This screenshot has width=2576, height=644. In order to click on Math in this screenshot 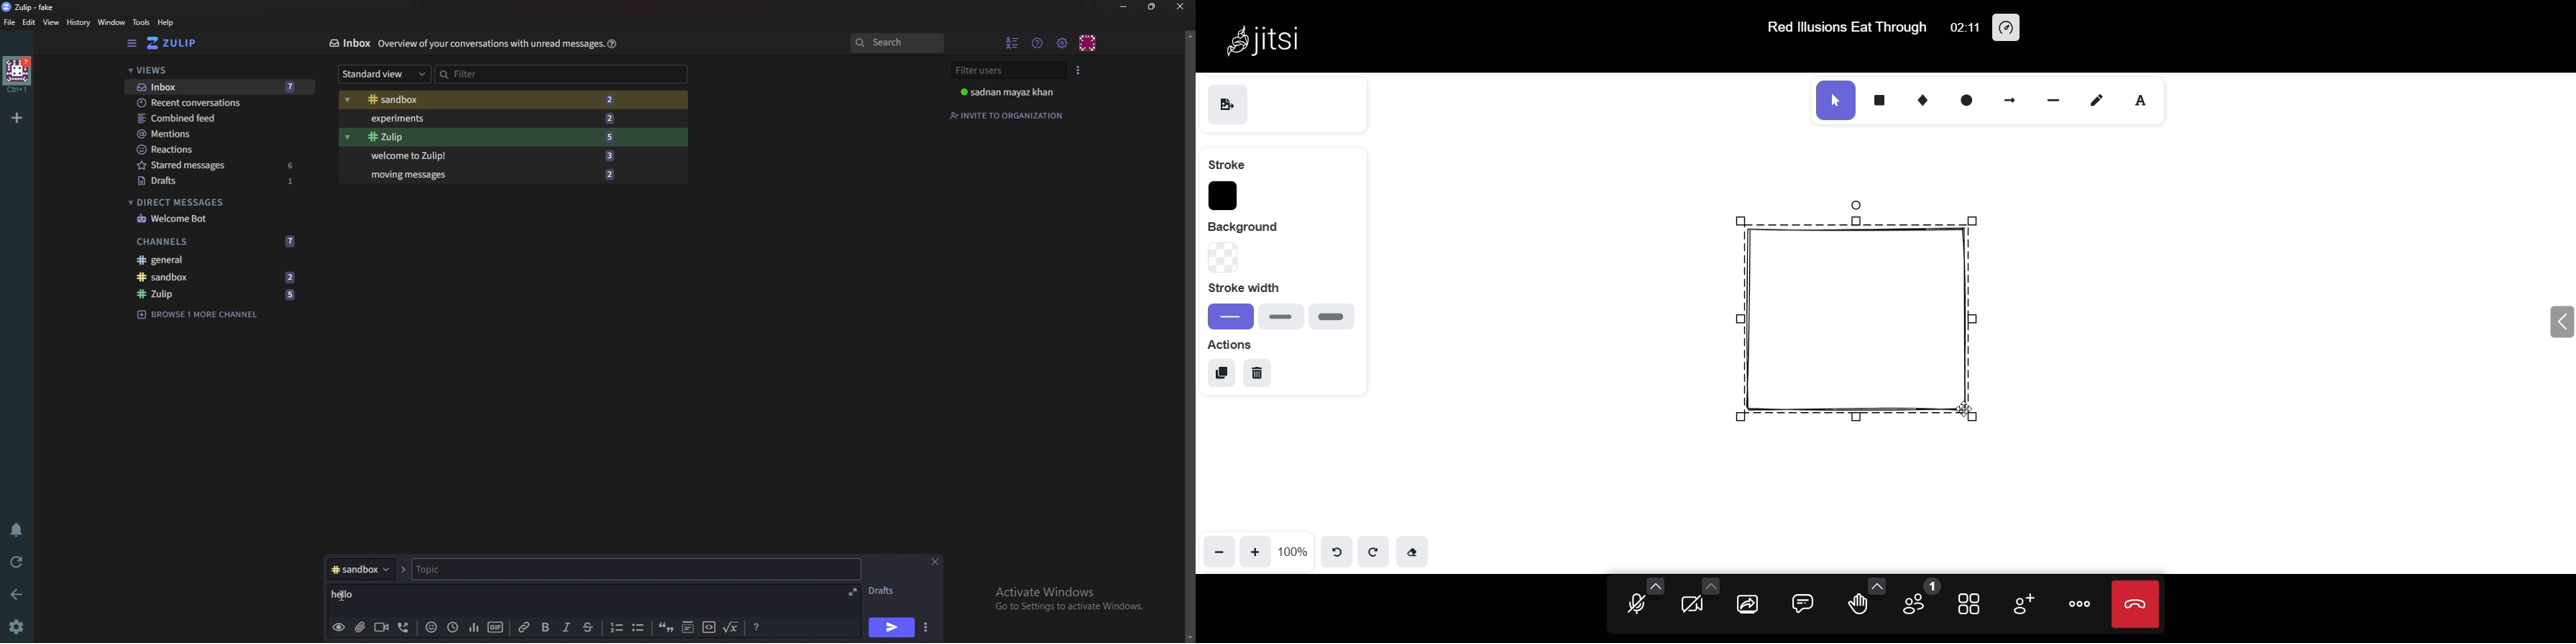, I will do `click(731, 627)`.